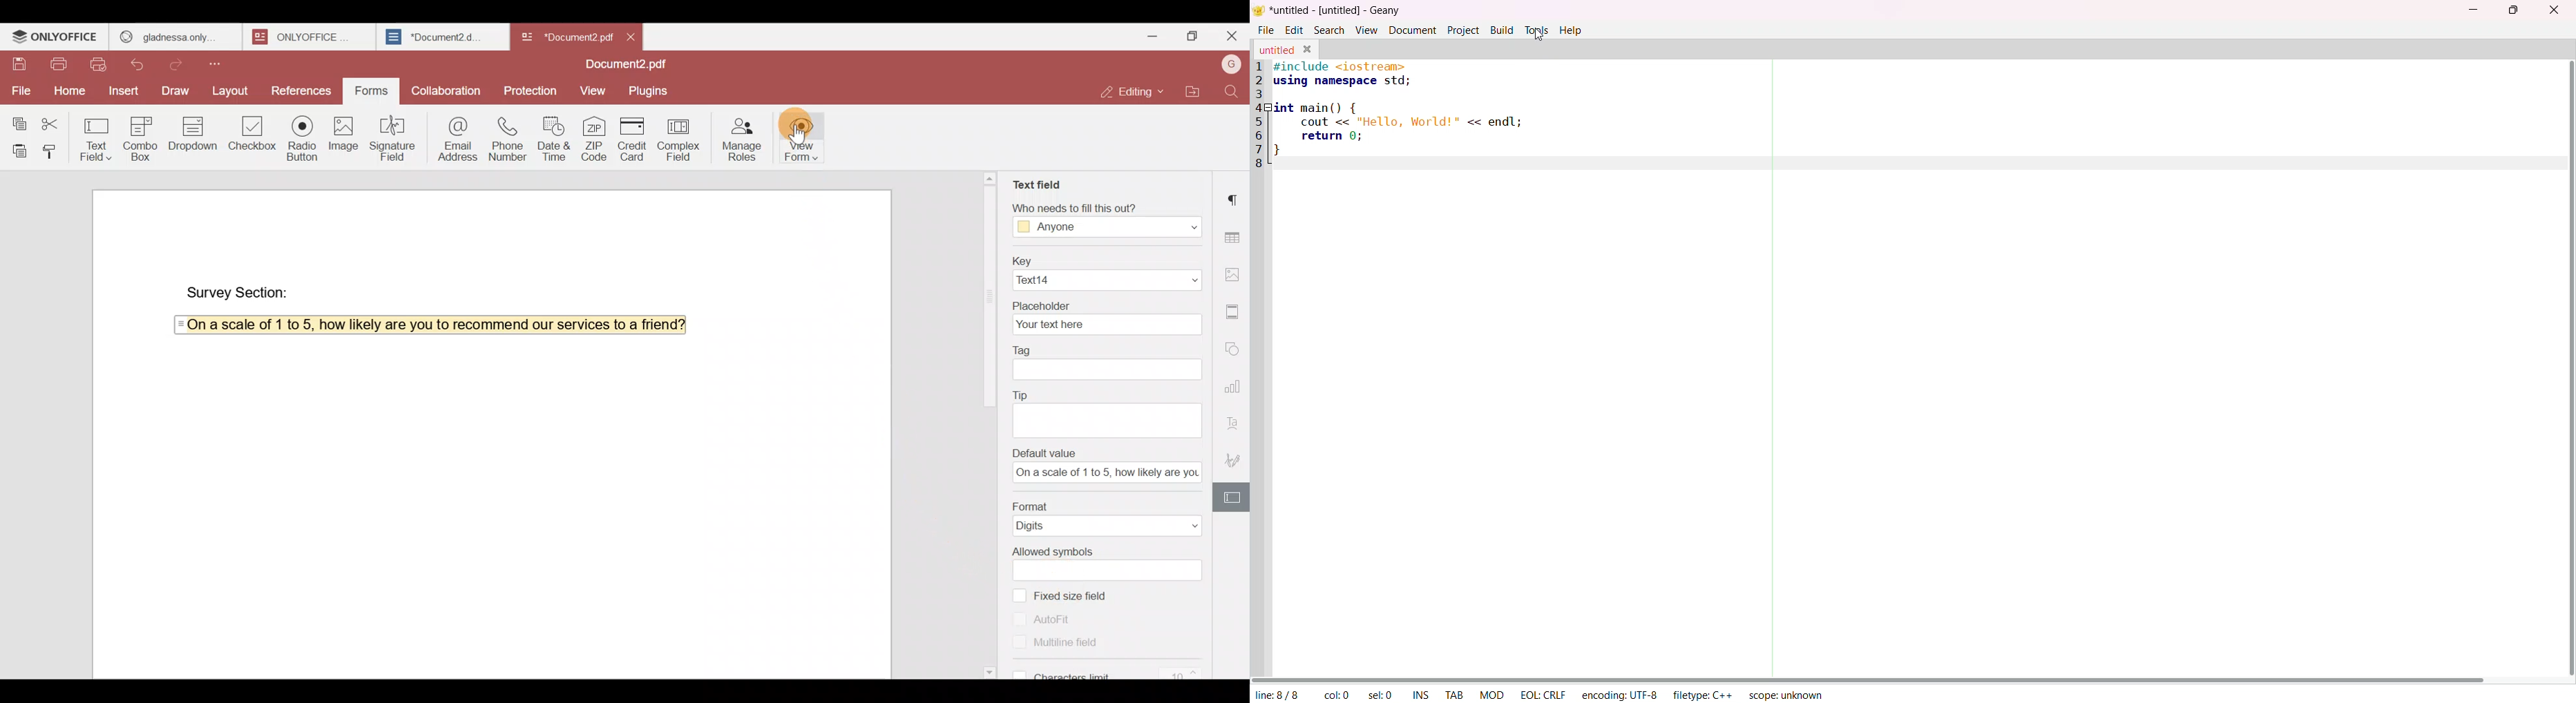 The image size is (2576, 728). Describe the element at coordinates (1106, 302) in the screenshot. I see `Placeholder` at that location.